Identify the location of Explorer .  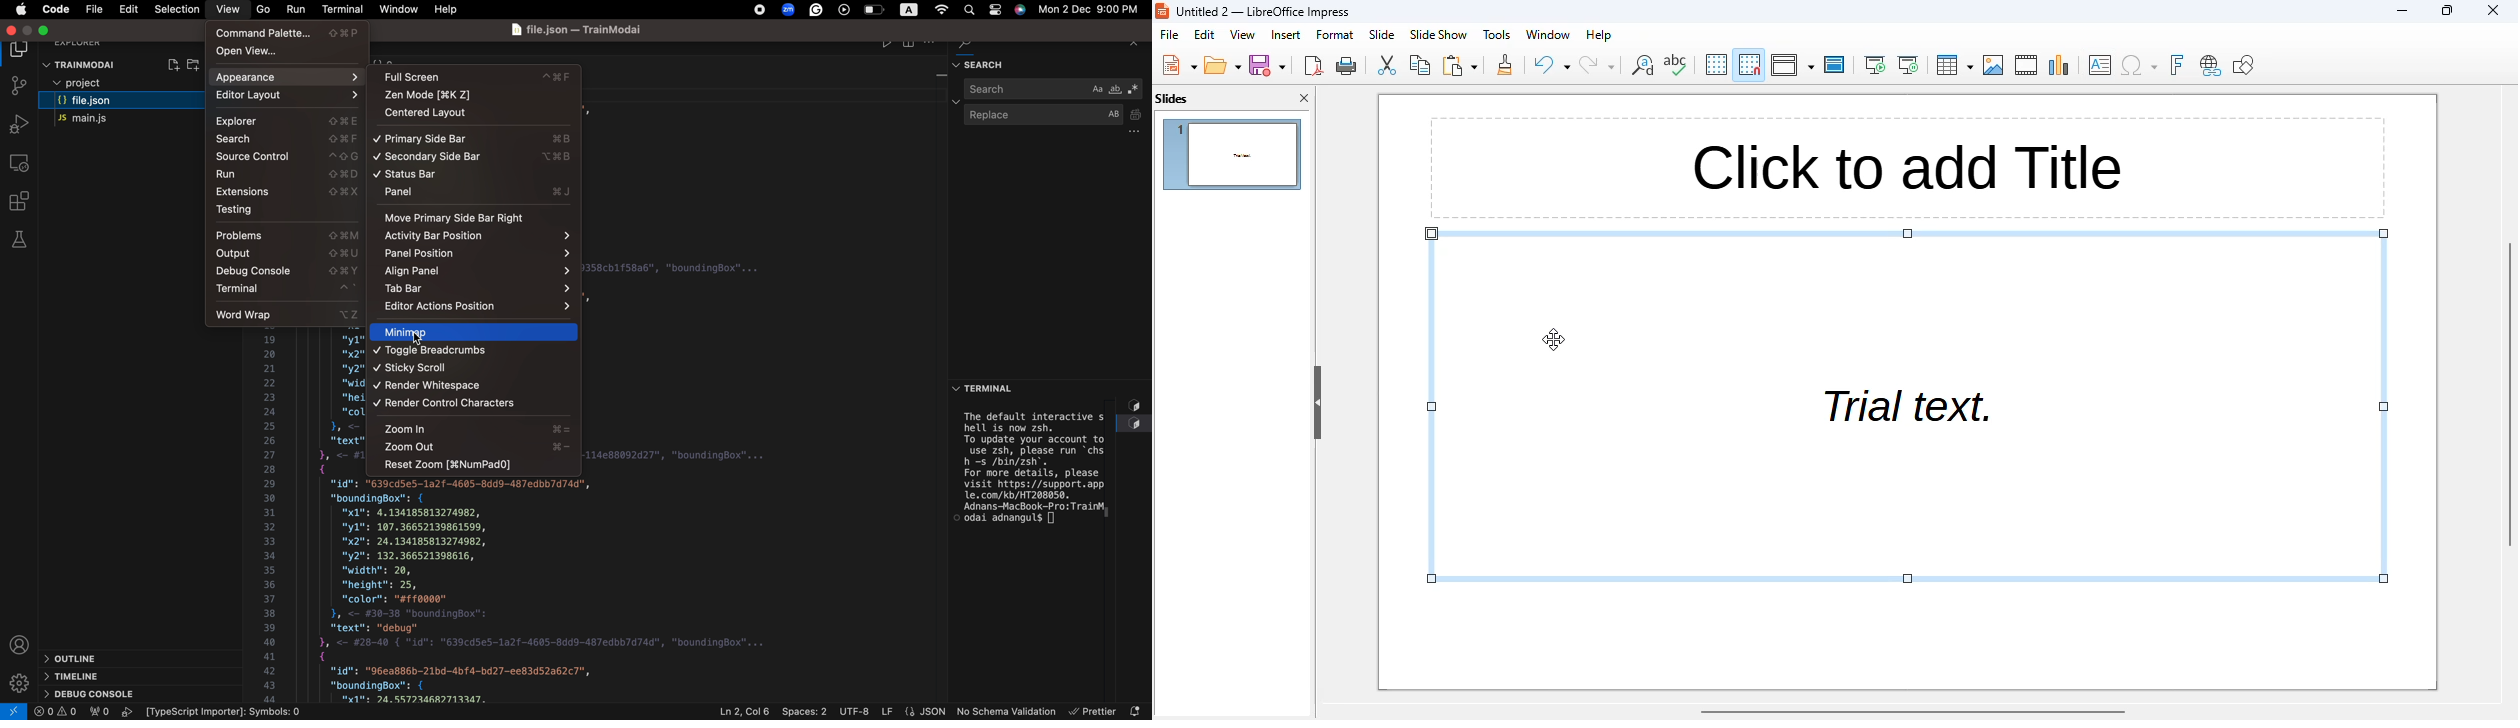
(289, 122).